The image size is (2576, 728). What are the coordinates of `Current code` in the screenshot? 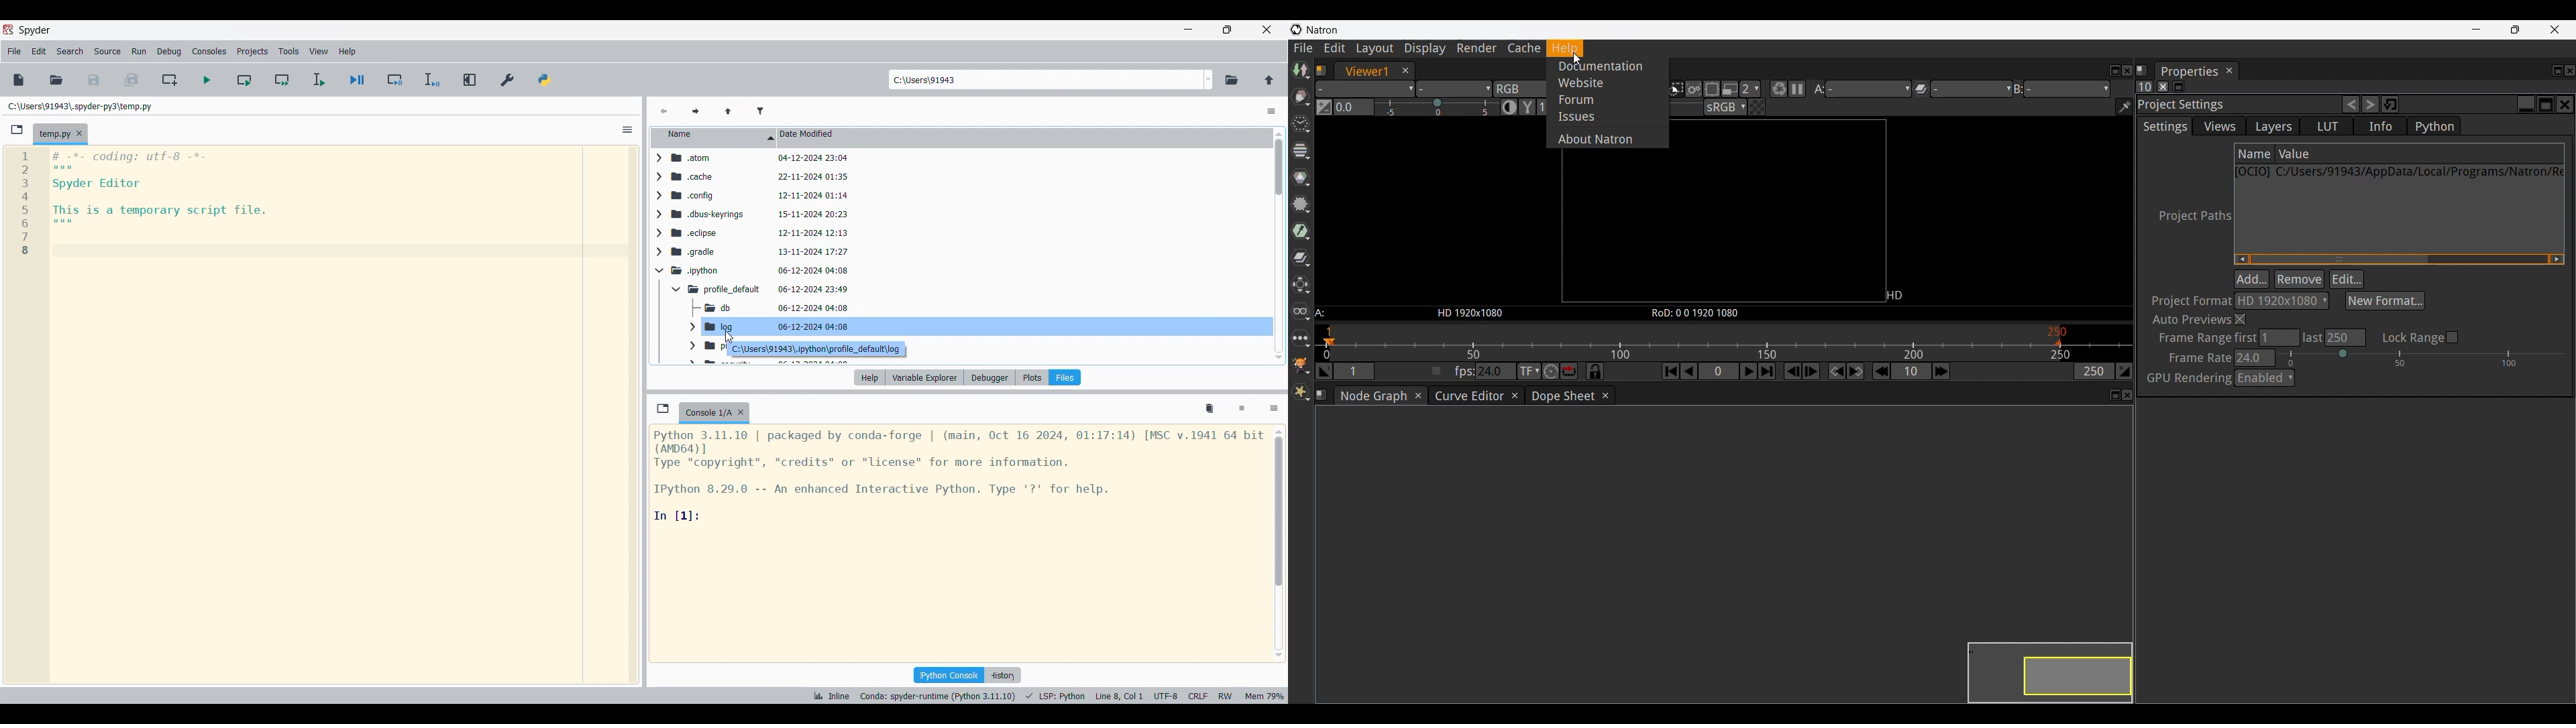 It's located at (138, 204).